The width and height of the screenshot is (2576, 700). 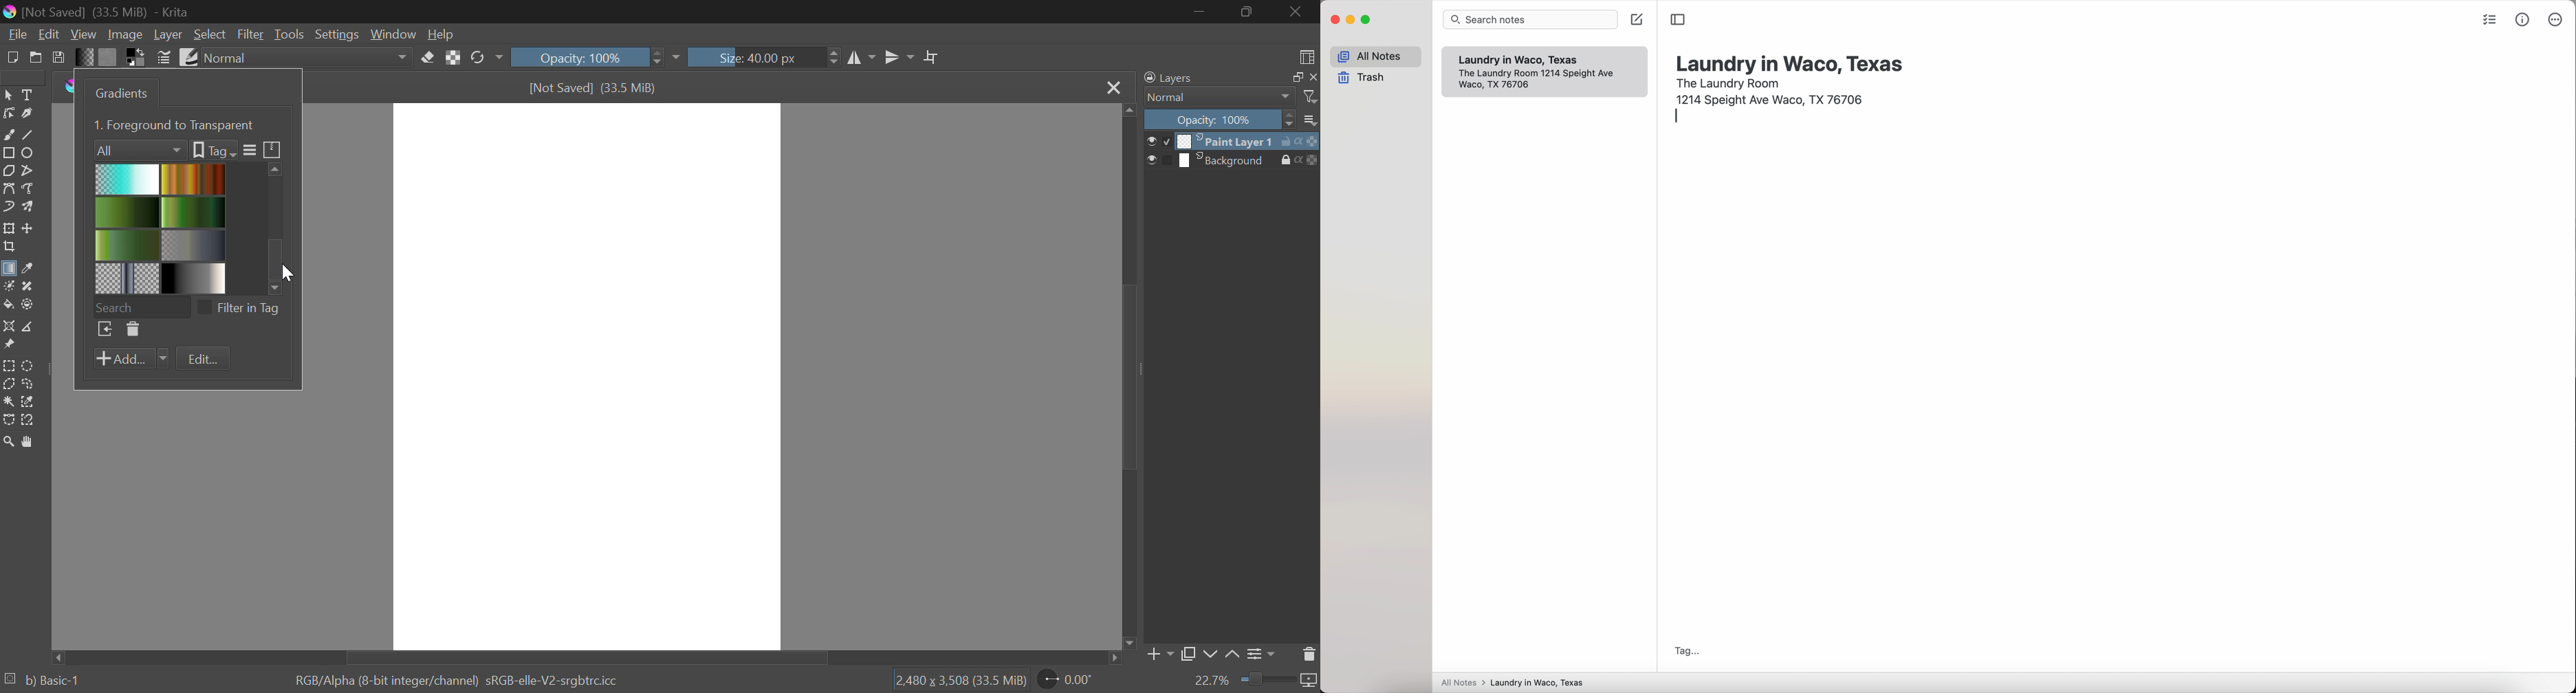 I want to click on filter, so click(x=1311, y=97).